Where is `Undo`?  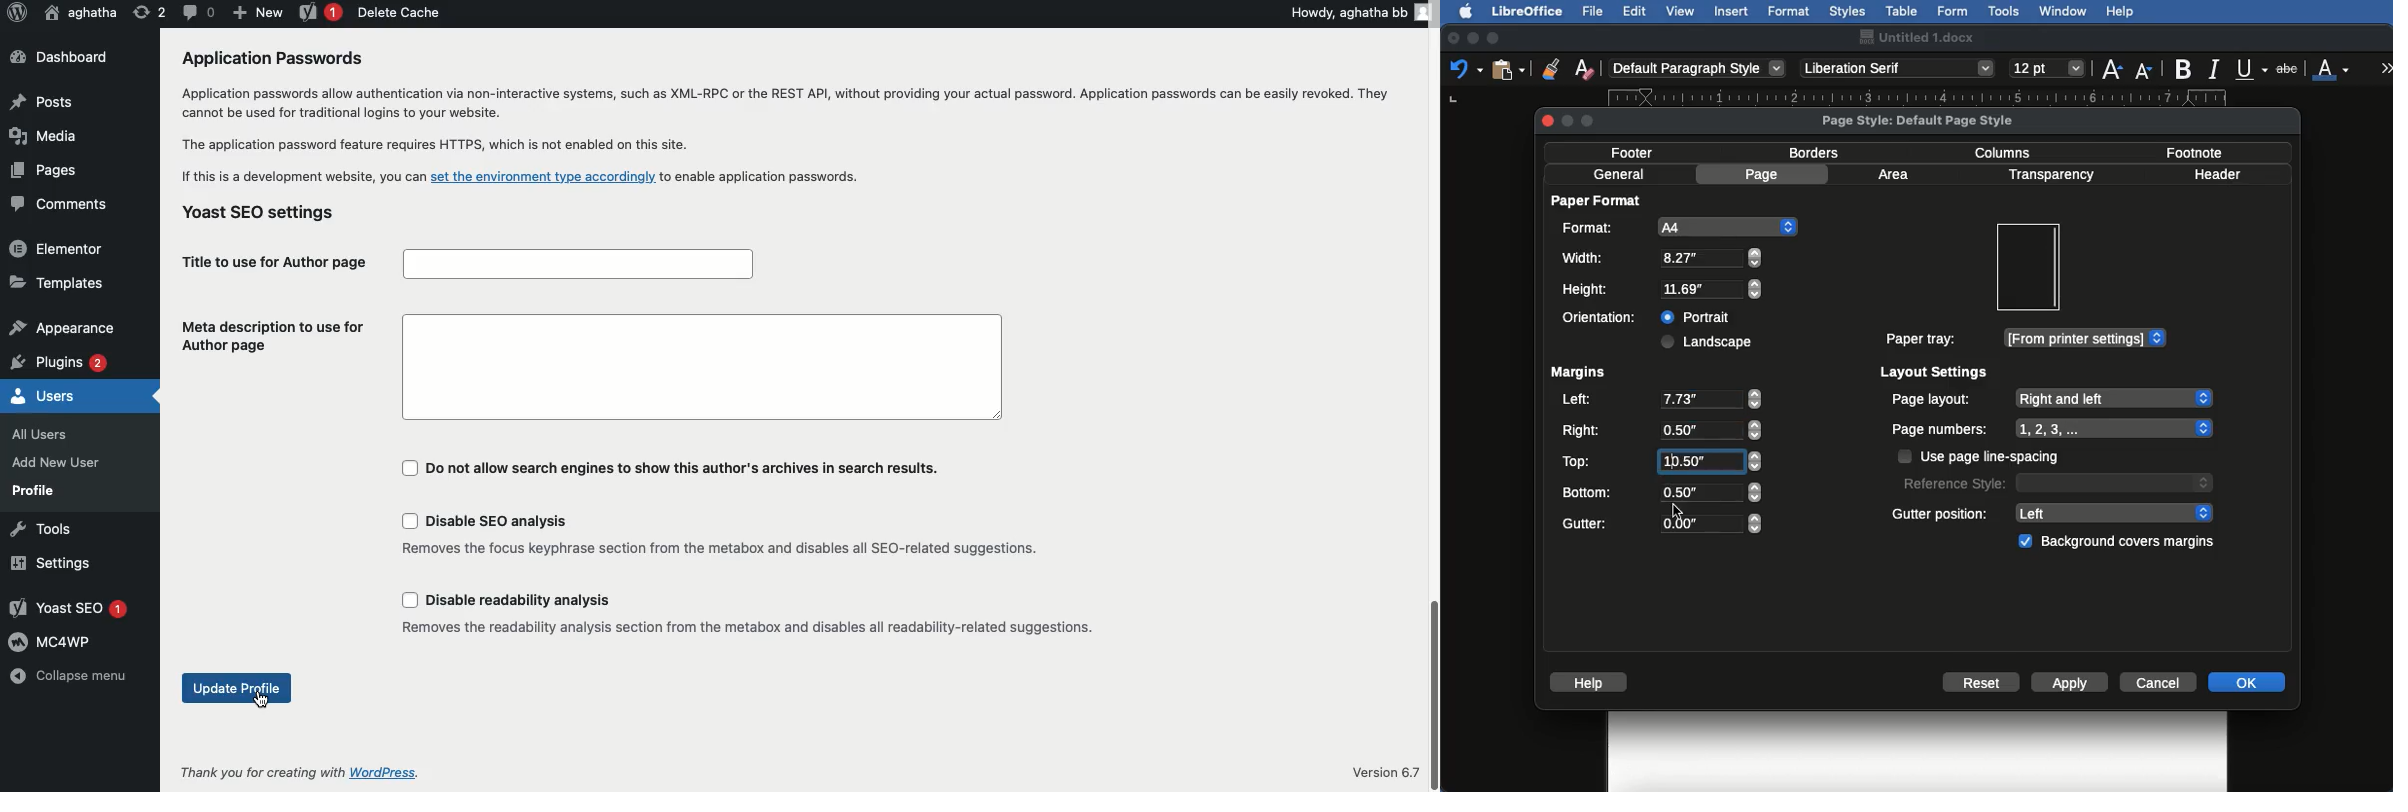
Undo is located at coordinates (1465, 68).